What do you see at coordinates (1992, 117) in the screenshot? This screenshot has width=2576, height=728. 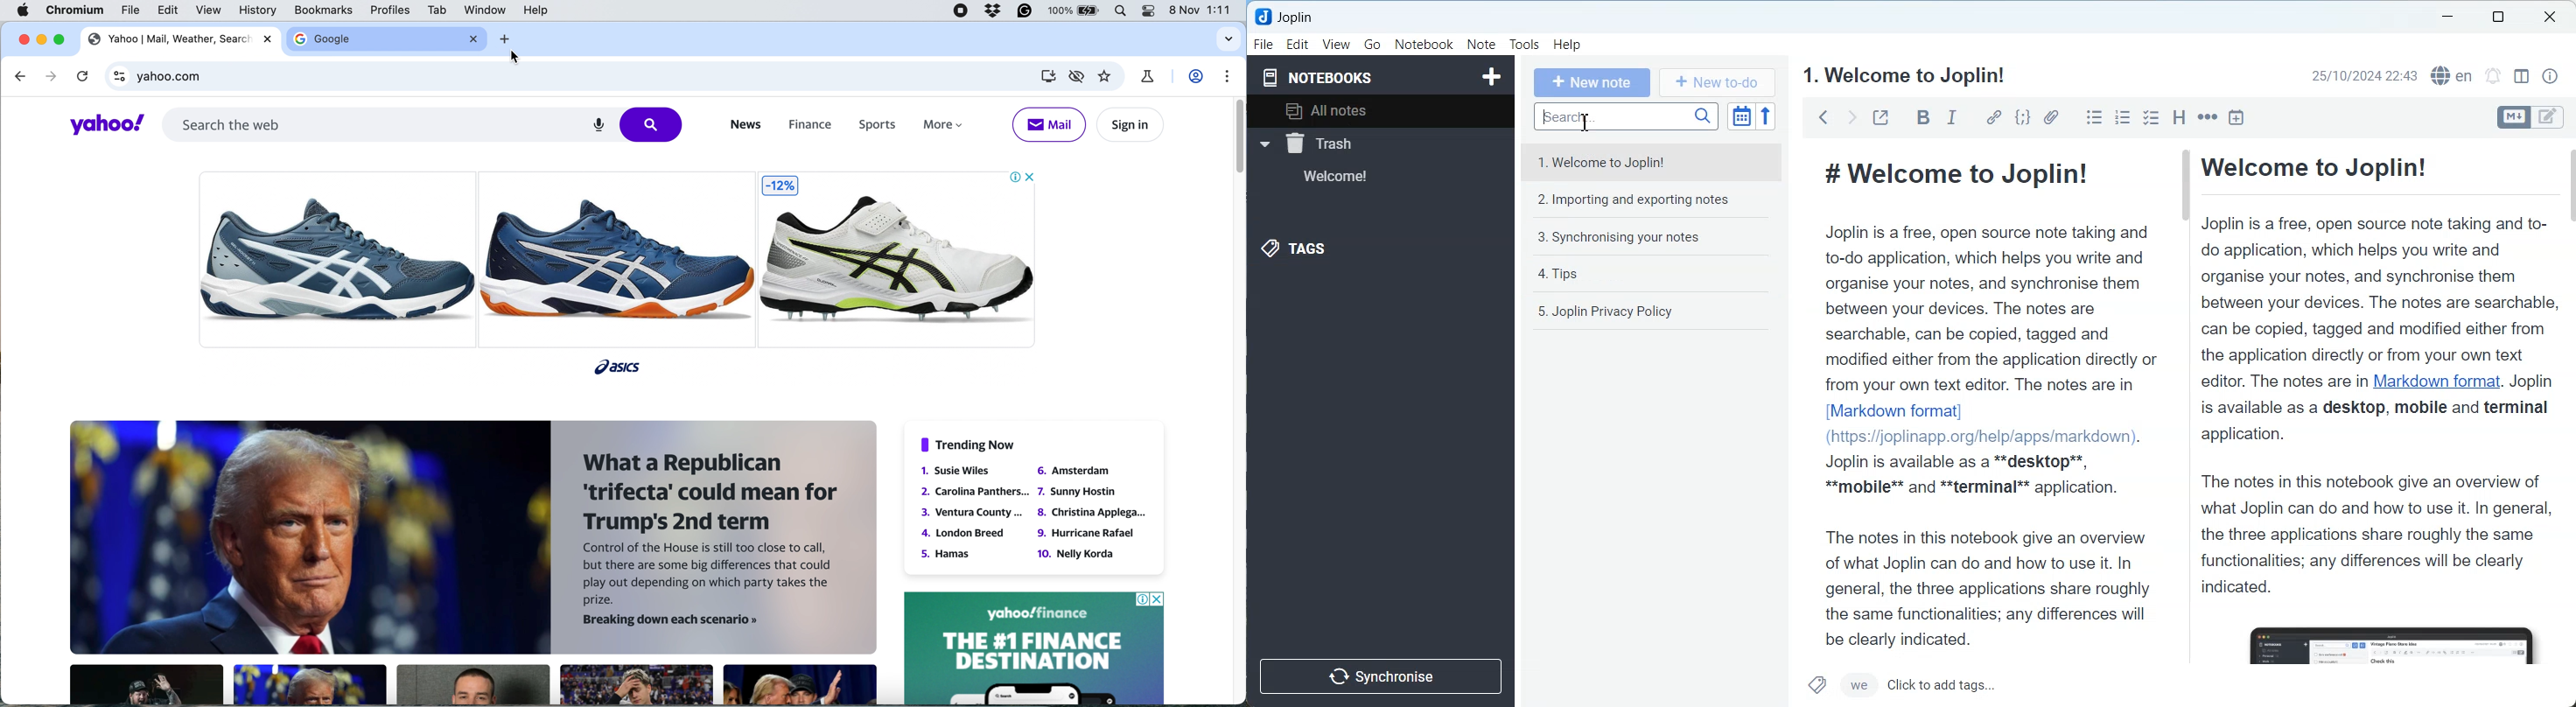 I see `Hyperlink` at bounding box center [1992, 117].